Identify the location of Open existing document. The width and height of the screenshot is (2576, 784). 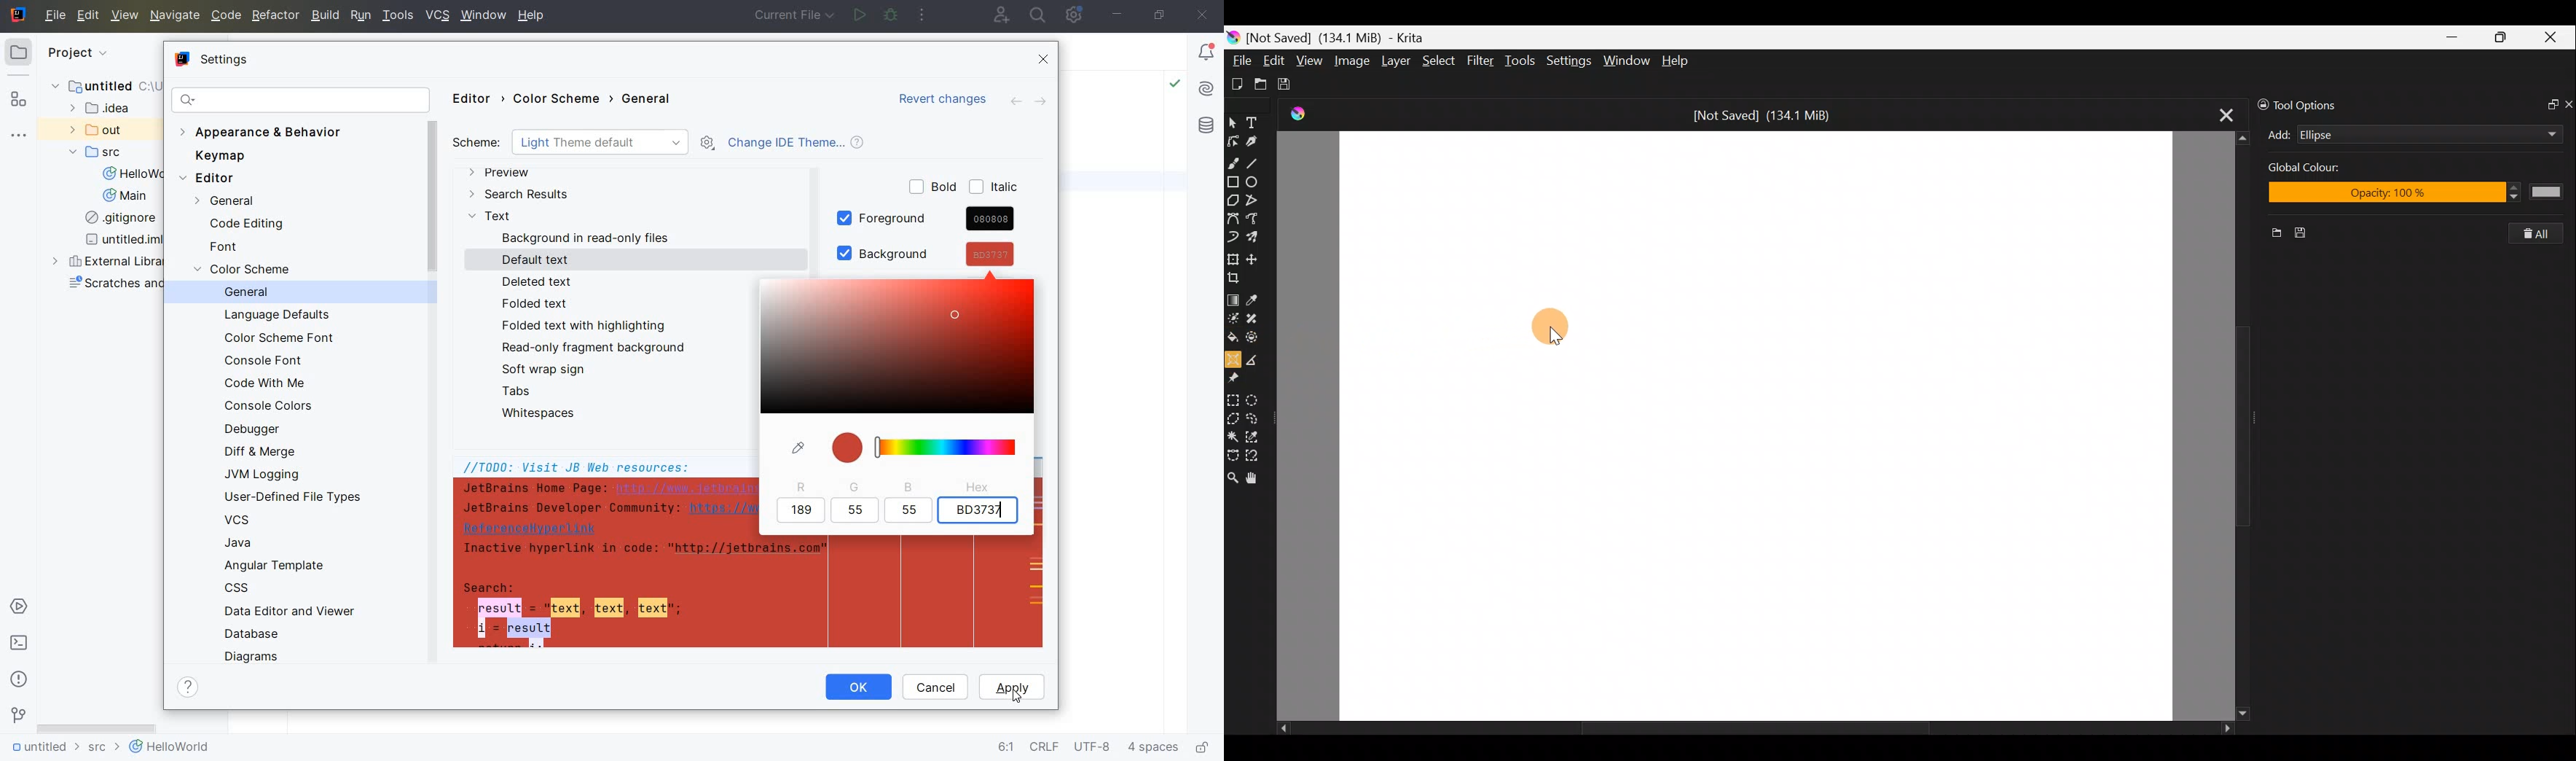
(1258, 82).